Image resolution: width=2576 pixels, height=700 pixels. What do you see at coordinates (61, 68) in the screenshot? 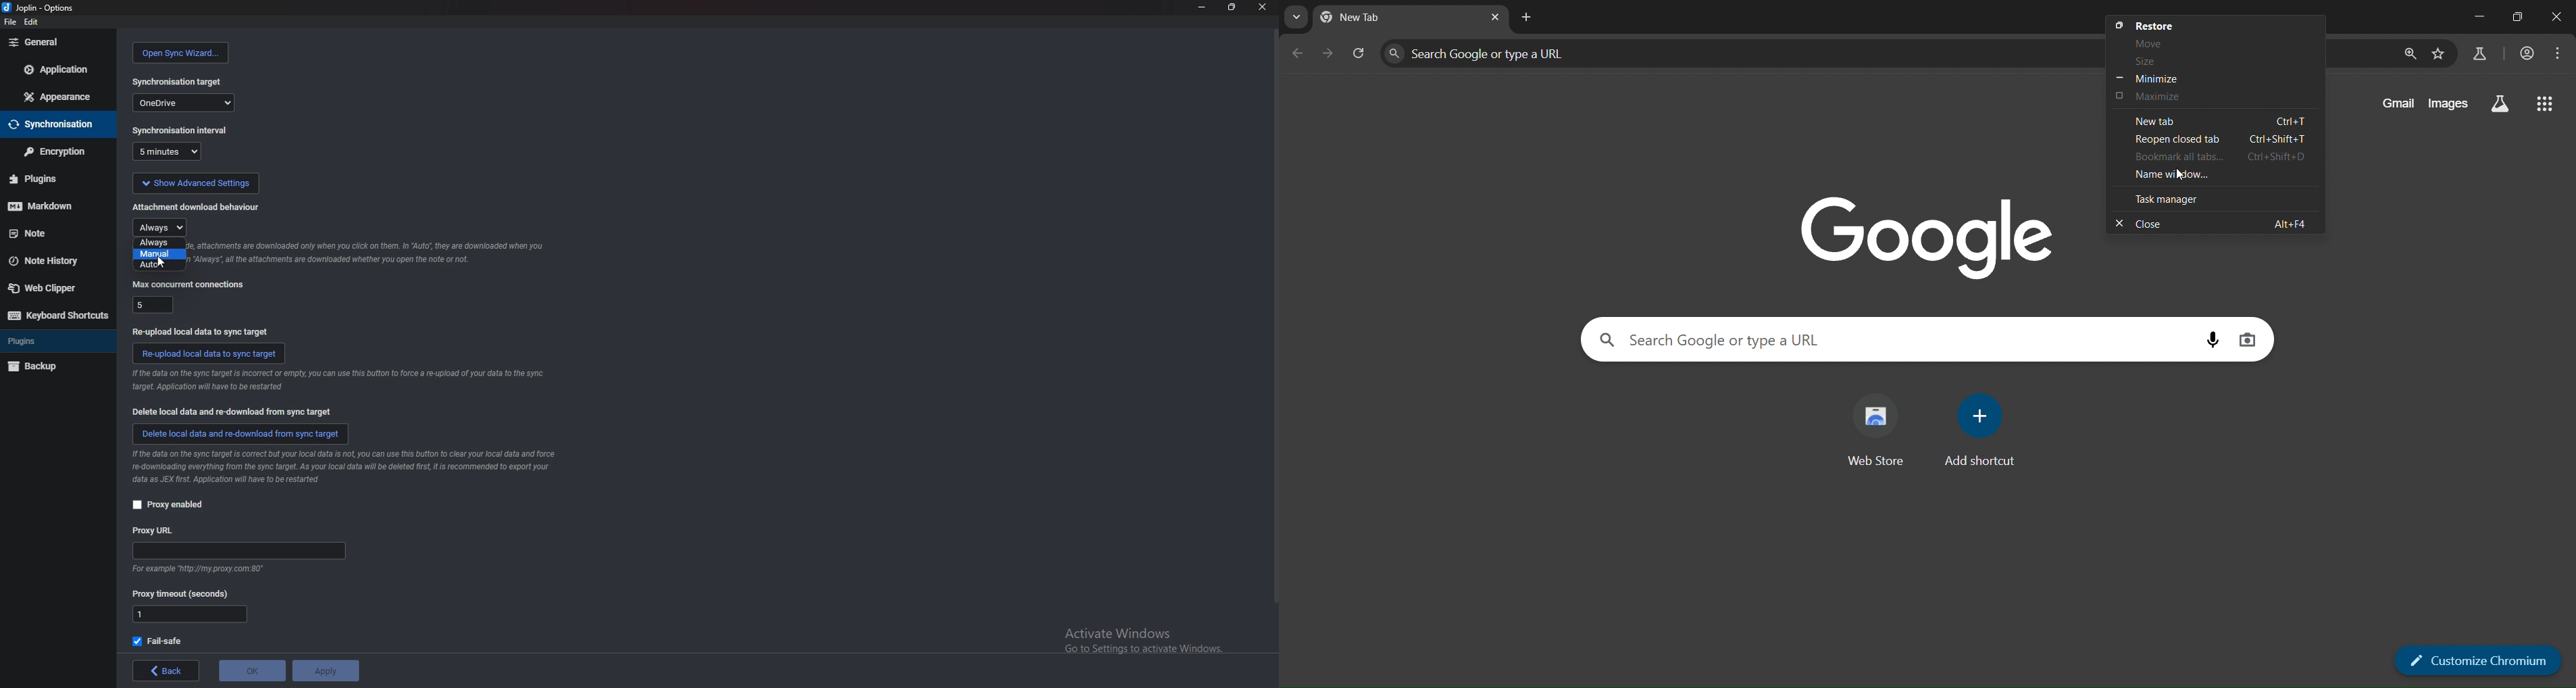
I see `application` at bounding box center [61, 68].